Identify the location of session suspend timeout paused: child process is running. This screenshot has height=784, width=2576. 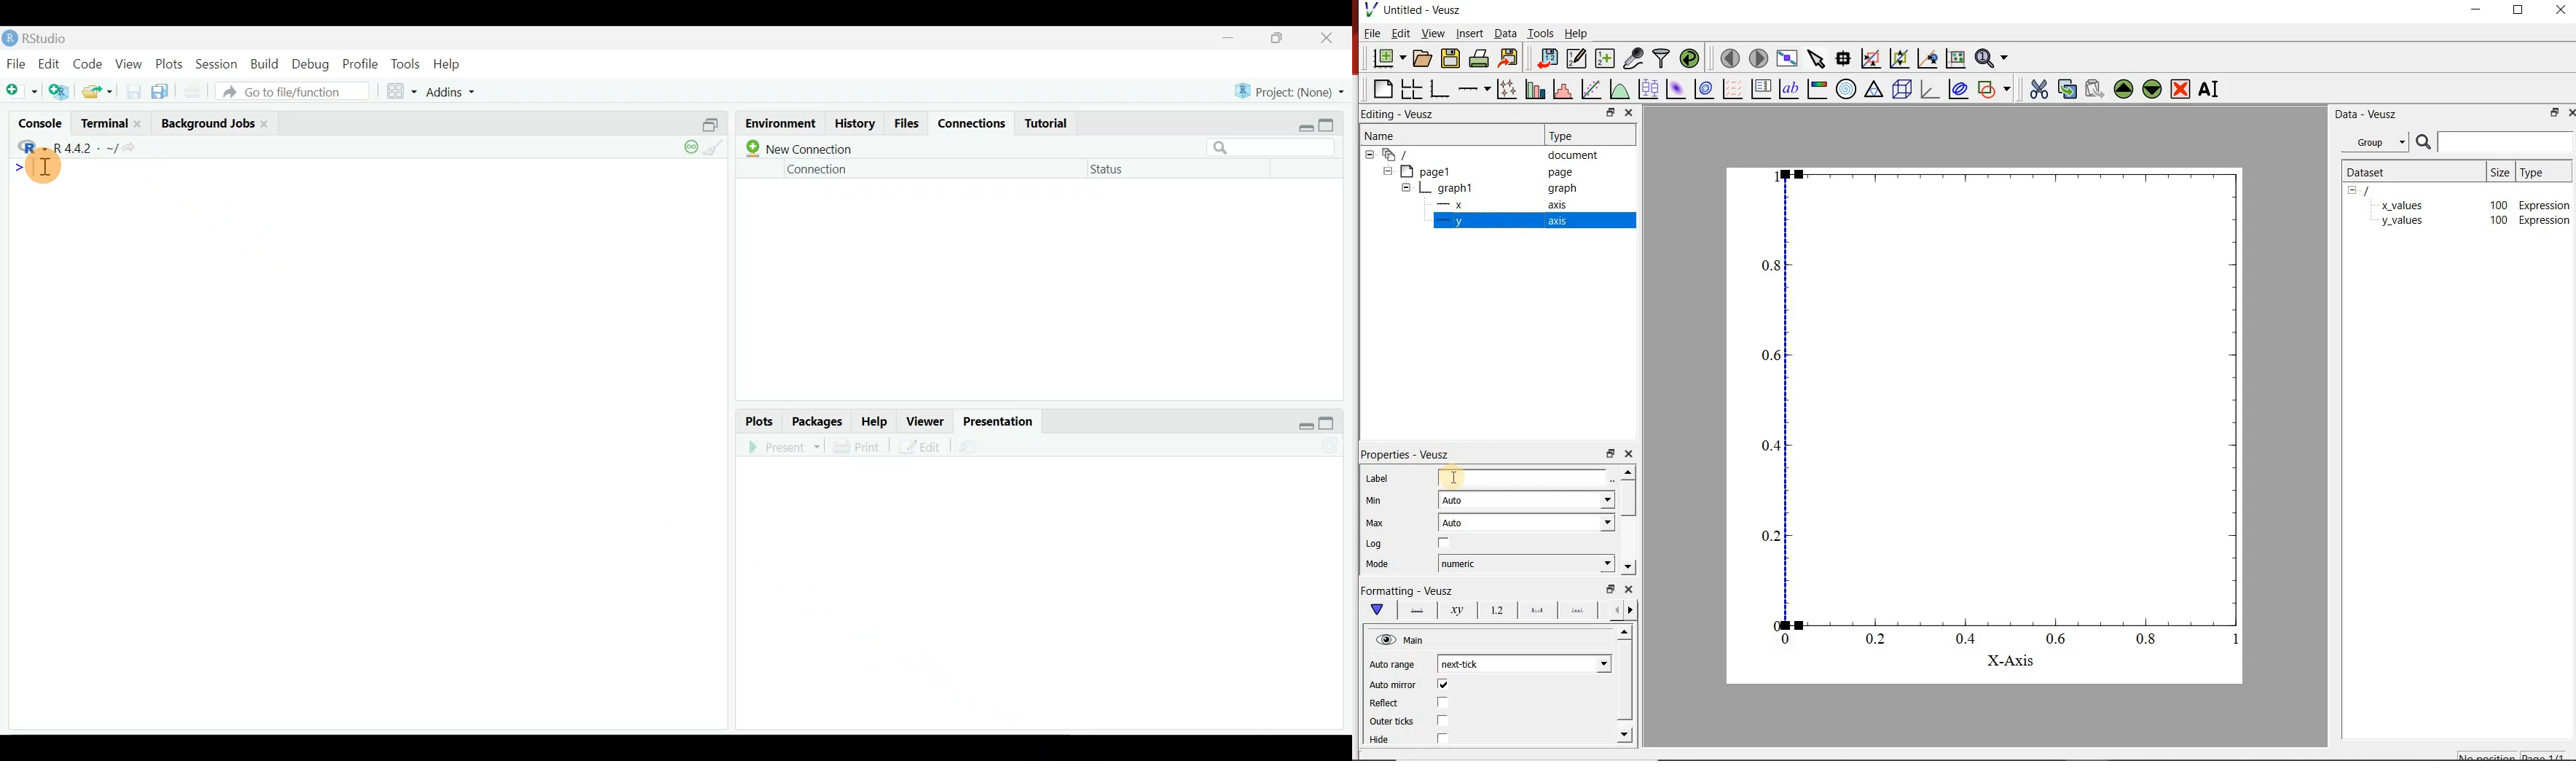
(687, 153).